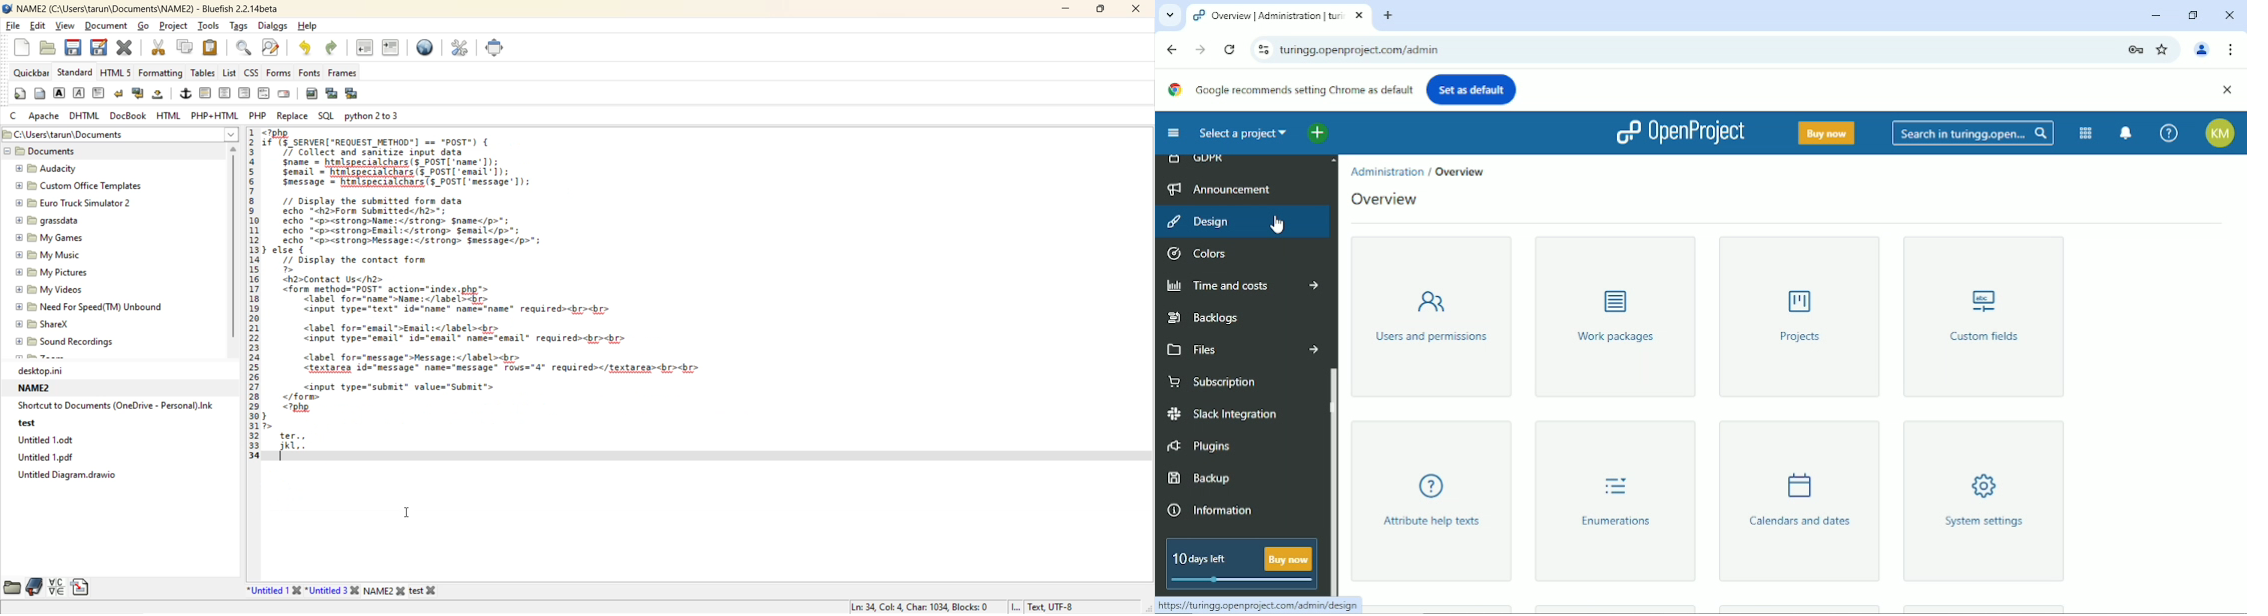  What do you see at coordinates (1472, 88) in the screenshot?
I see `Set as default ` at bounding box center [1472, 88].